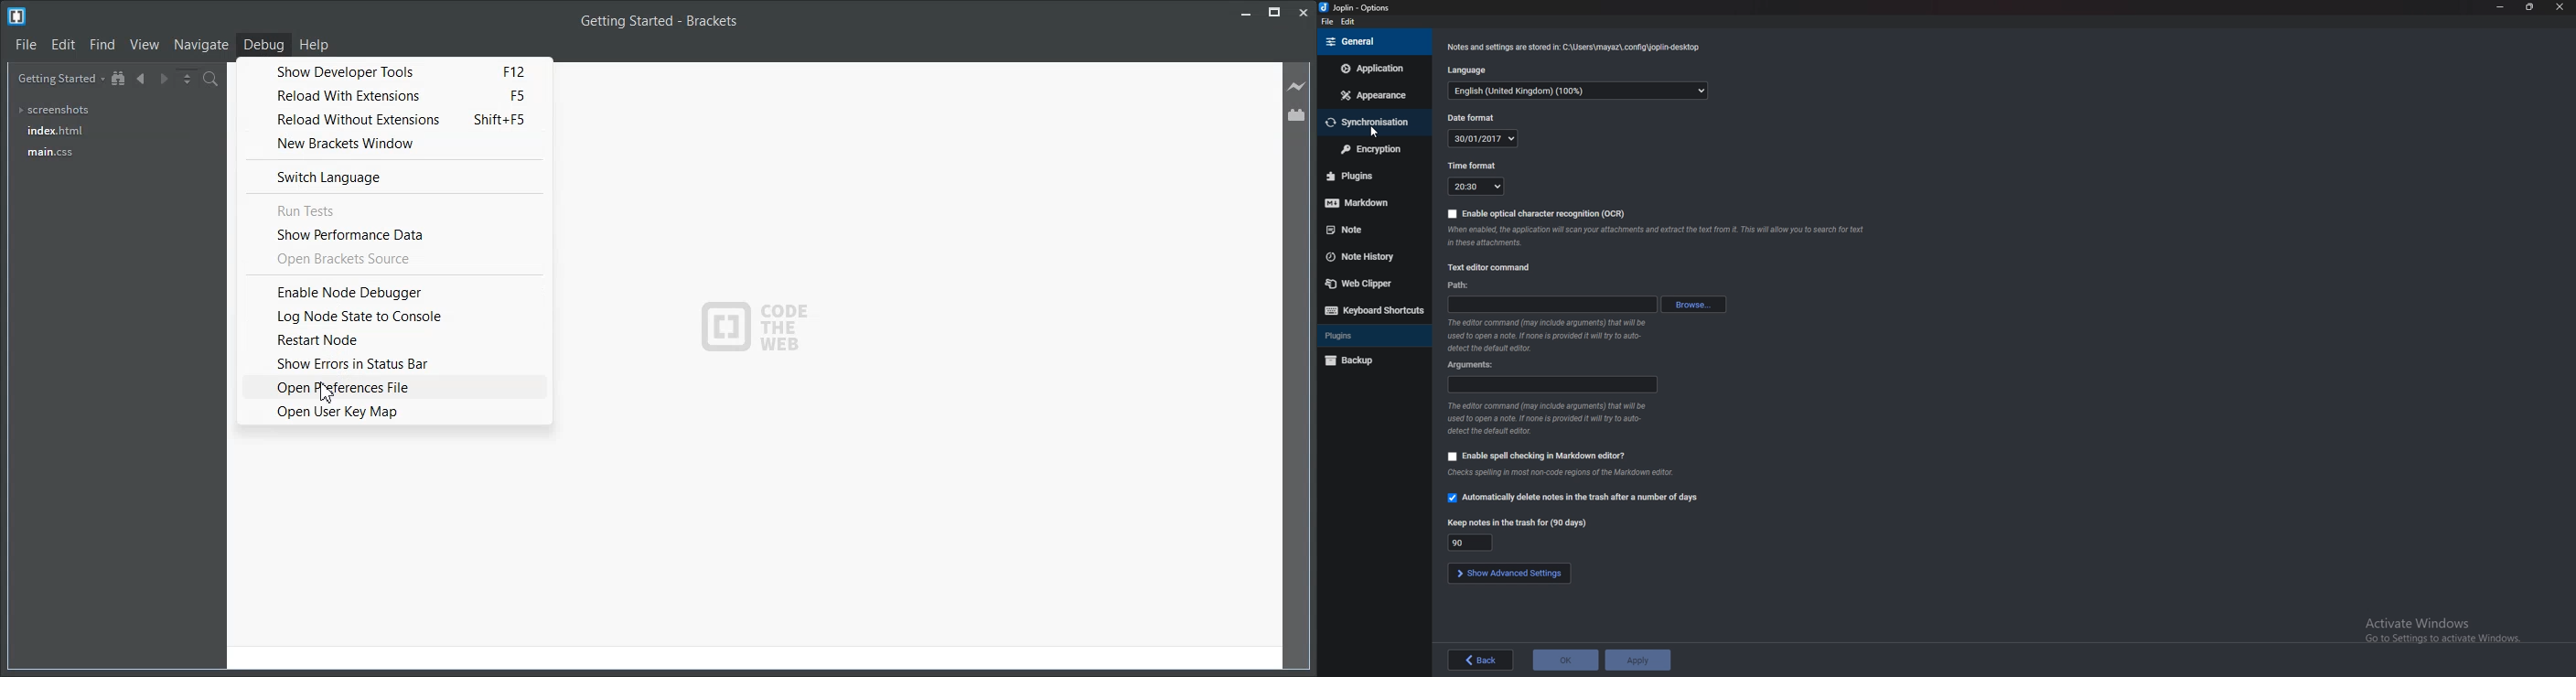  What do you see at coordinates (1551, 304) in the screenshot?
I see `path input` at bounding box center [1551, 304].